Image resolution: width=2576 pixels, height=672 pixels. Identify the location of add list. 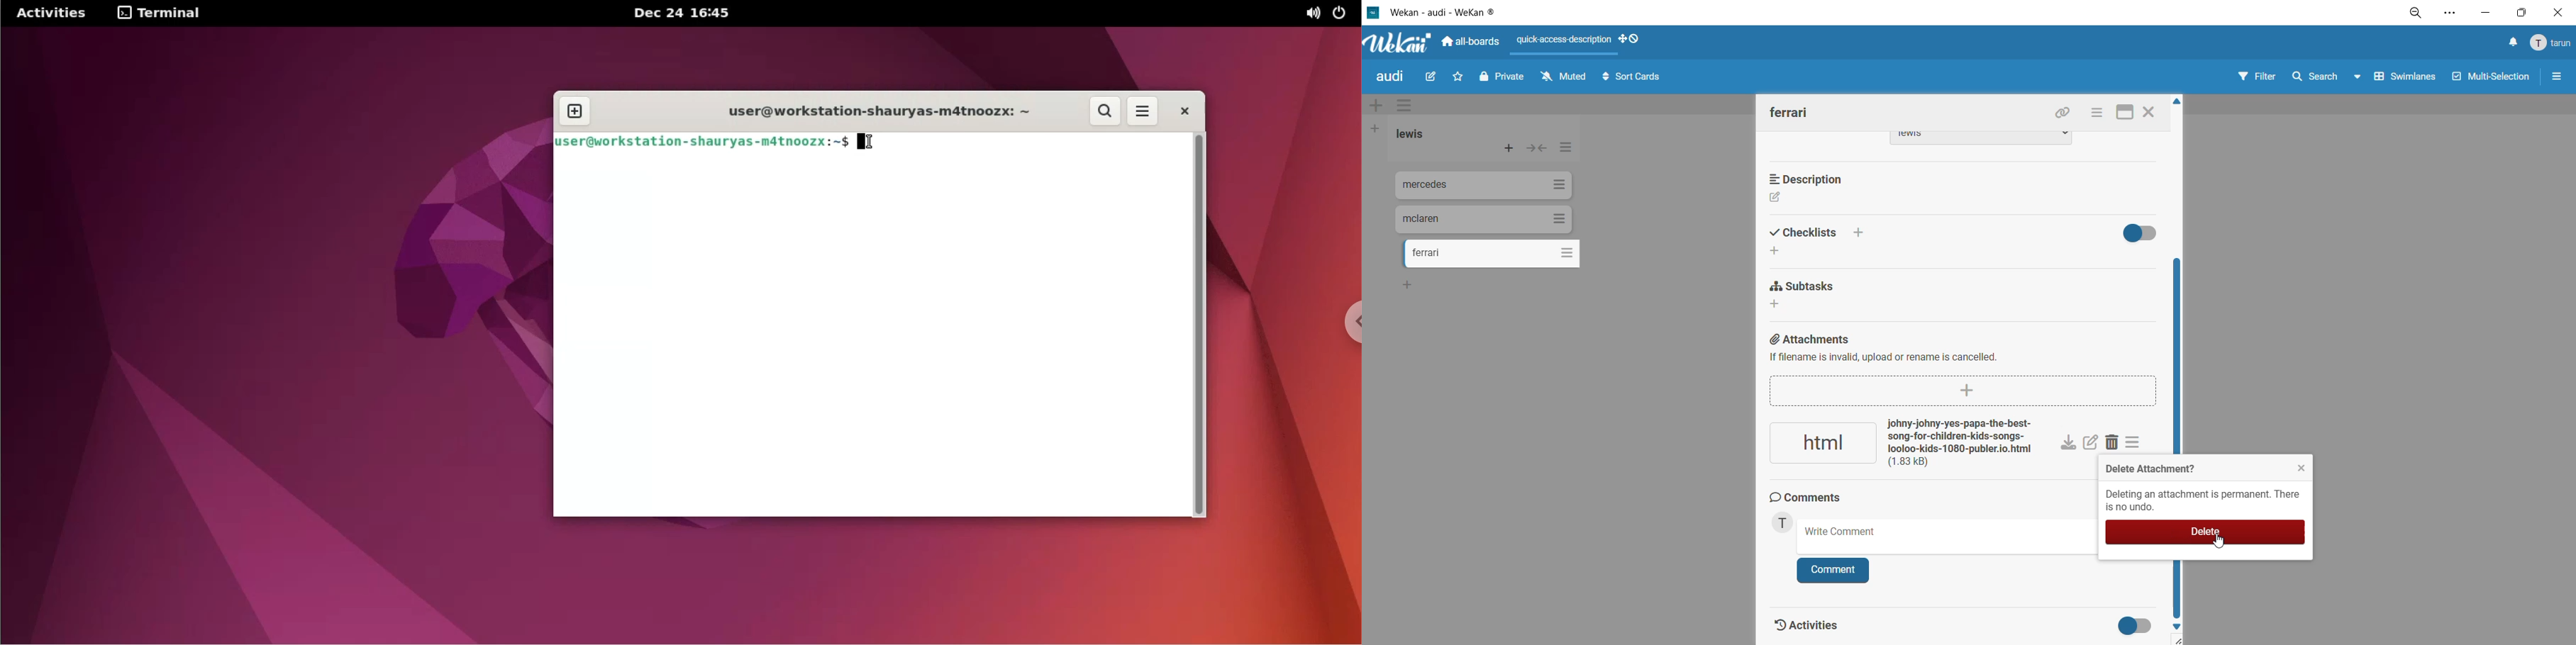
(1379, 128).